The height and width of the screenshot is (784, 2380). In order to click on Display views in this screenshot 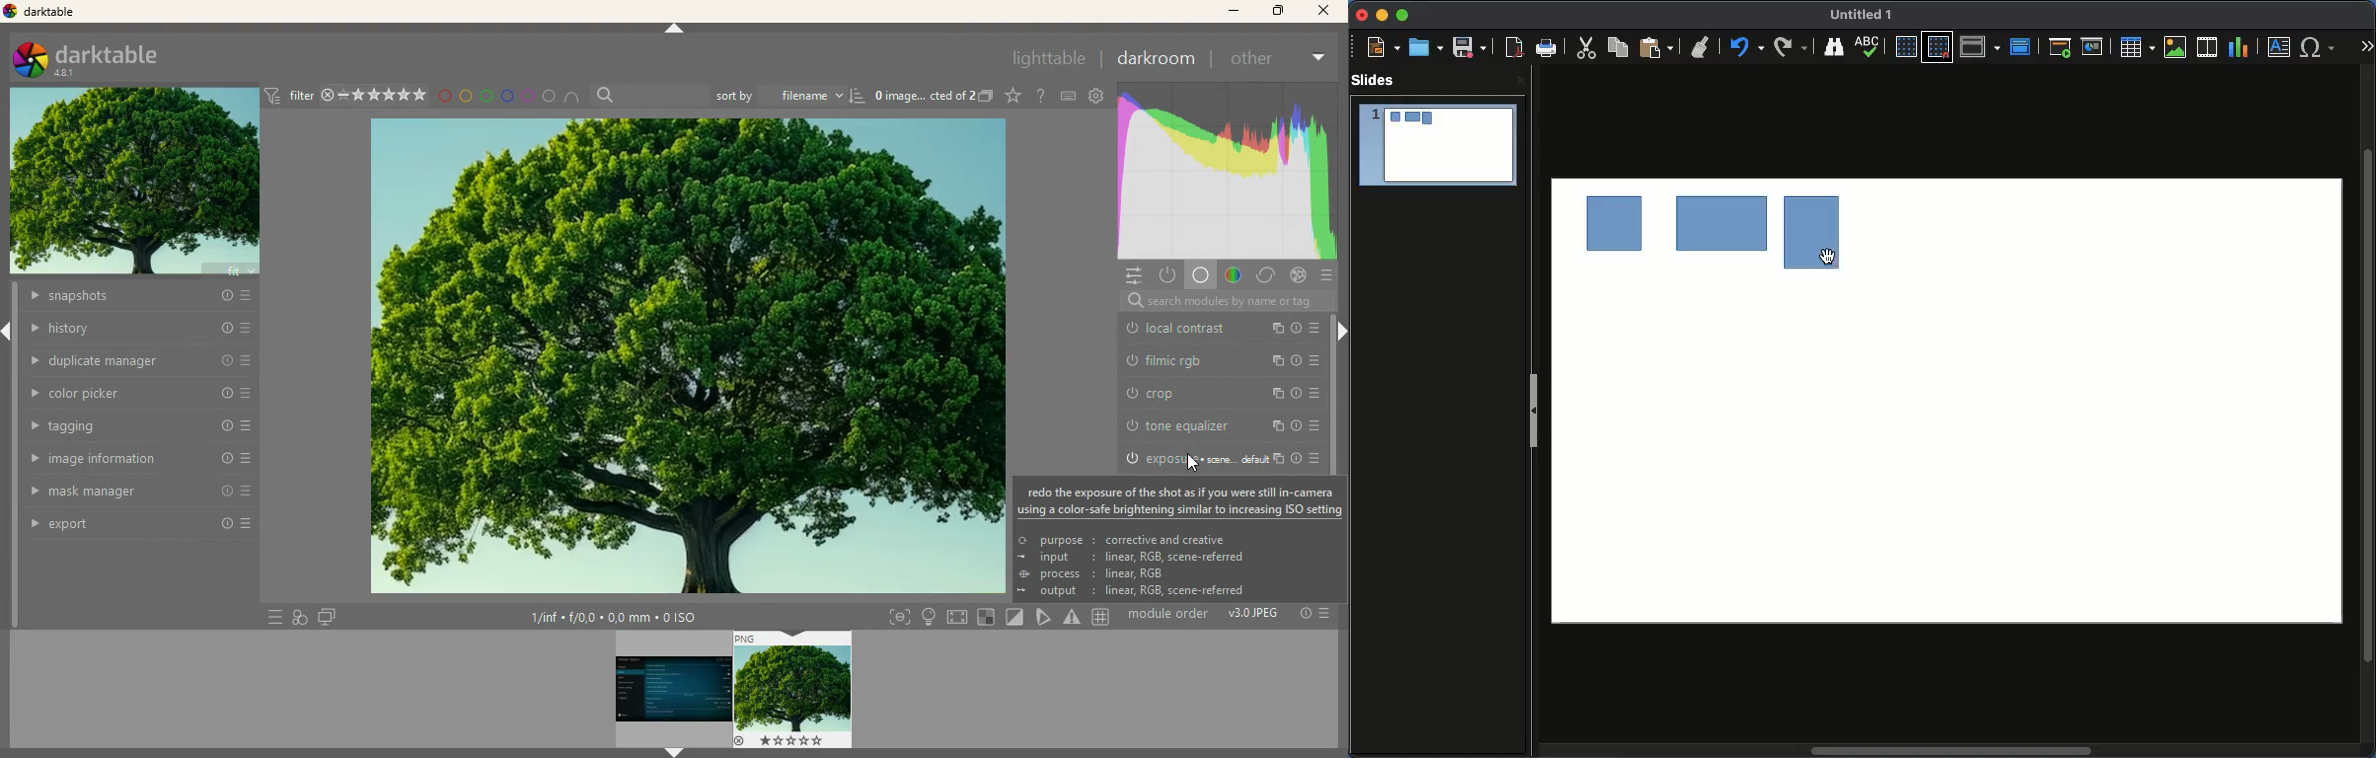, I will do `click(1980, 46)`.